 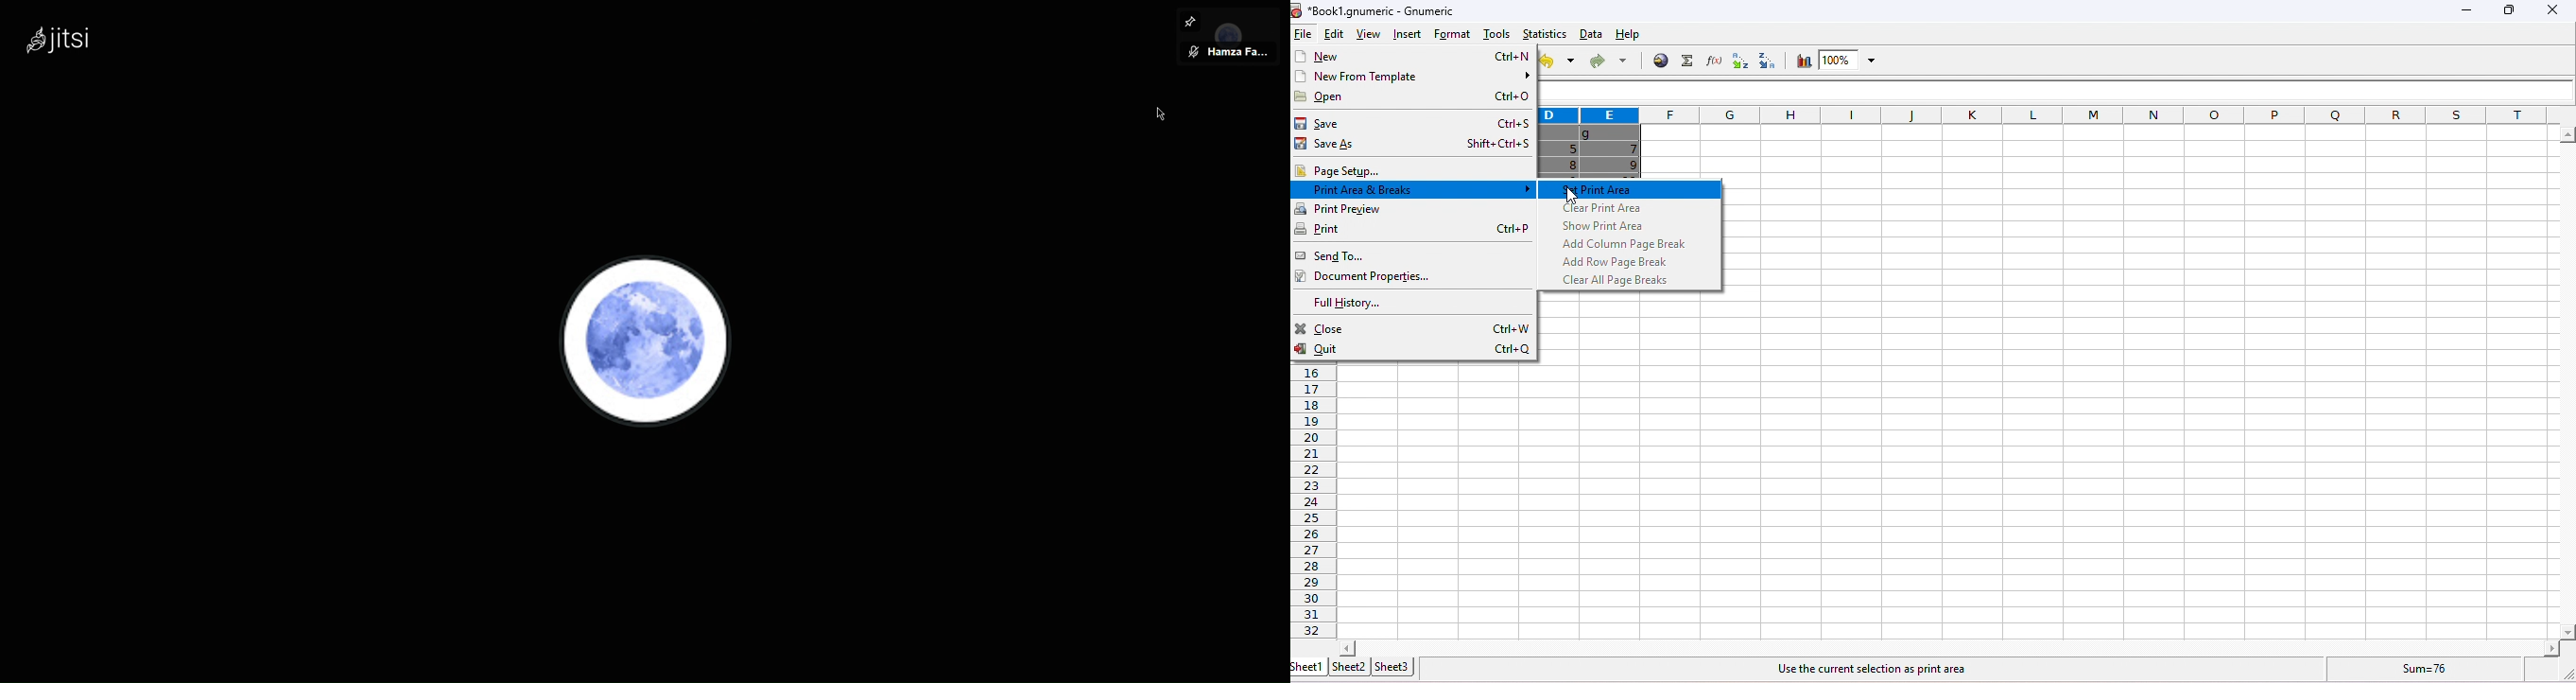 What do you see at coordinates (1415, 96) in the screenshot?
I see `open` at bounding box center [1415, 96].